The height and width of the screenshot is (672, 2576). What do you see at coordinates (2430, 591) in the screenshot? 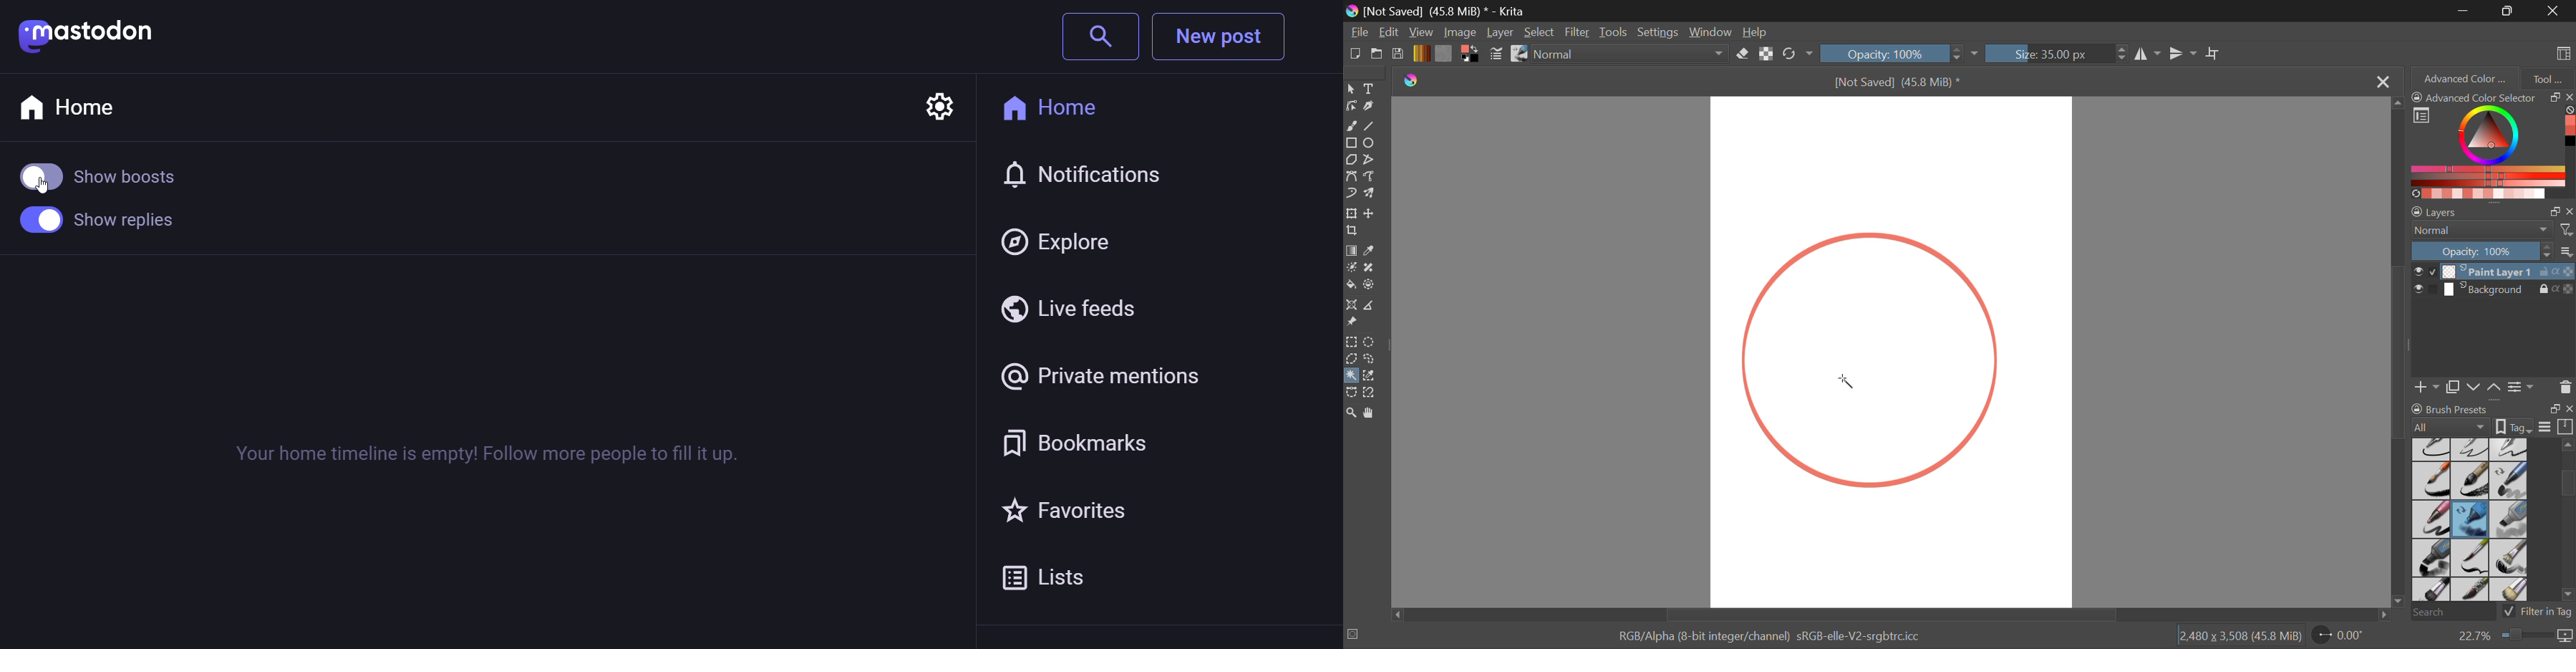
I see `Bristles-3 Large Smooth` at bounding box center [2430, 591].